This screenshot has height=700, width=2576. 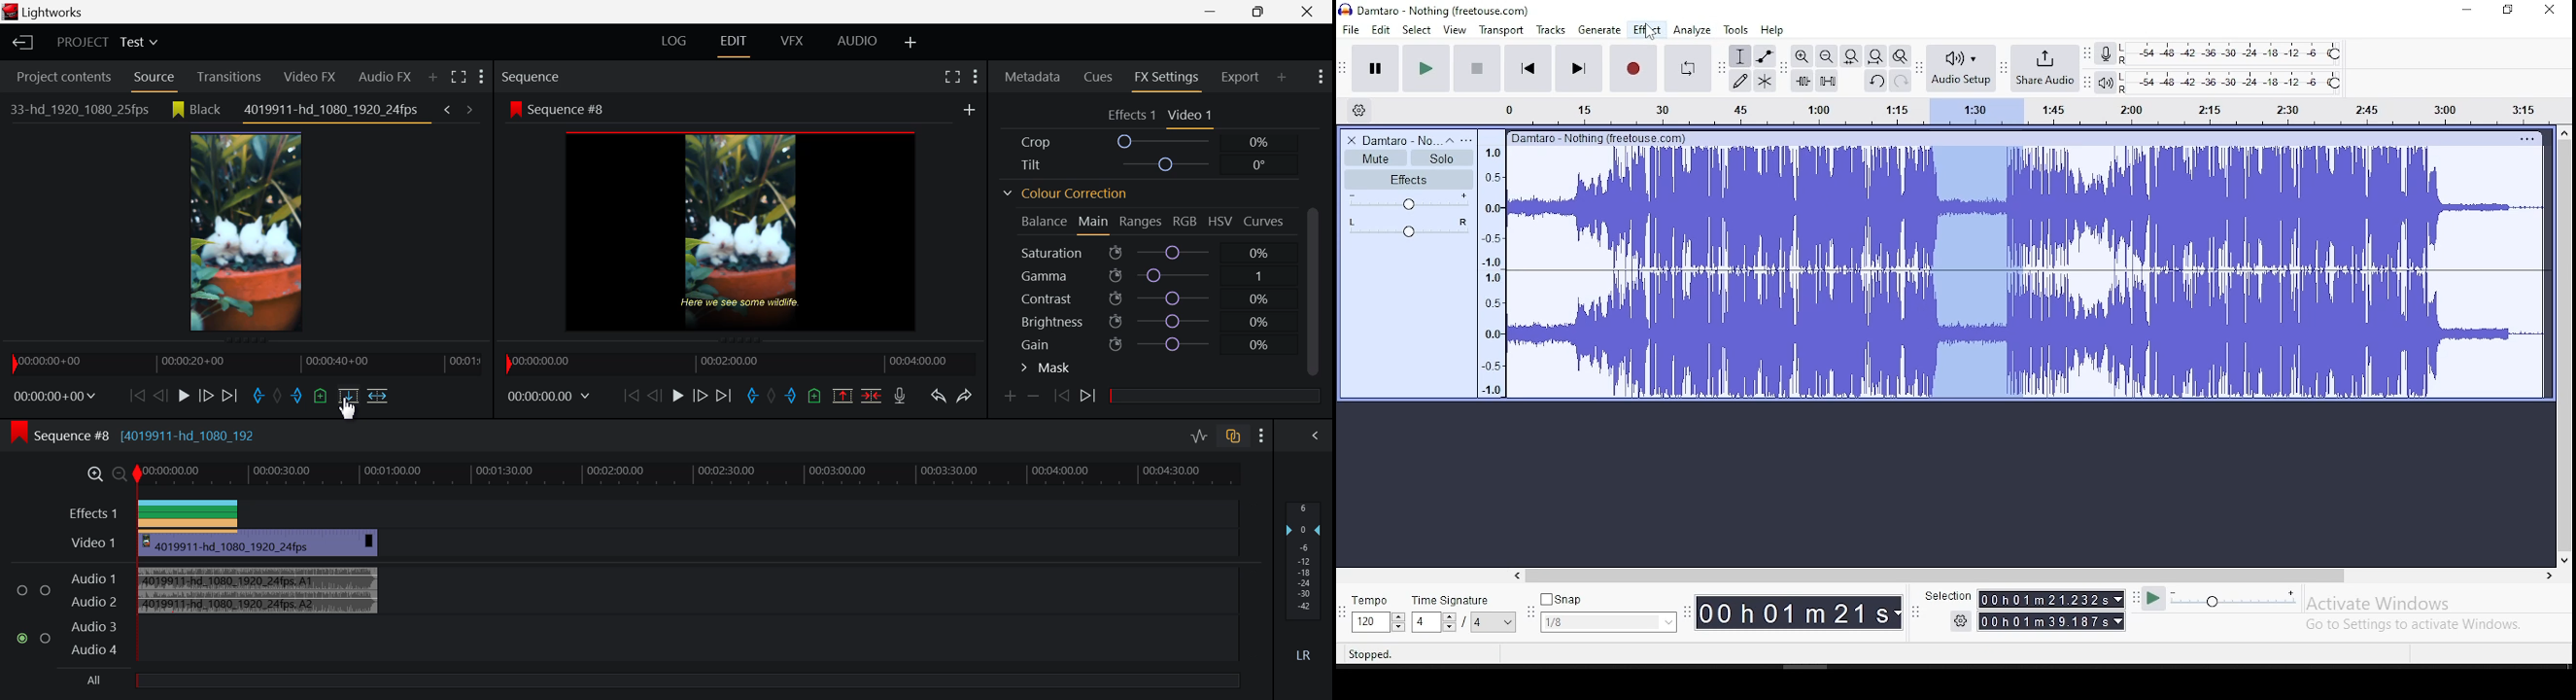 I want to click on Black, so click(x=195, y=110).